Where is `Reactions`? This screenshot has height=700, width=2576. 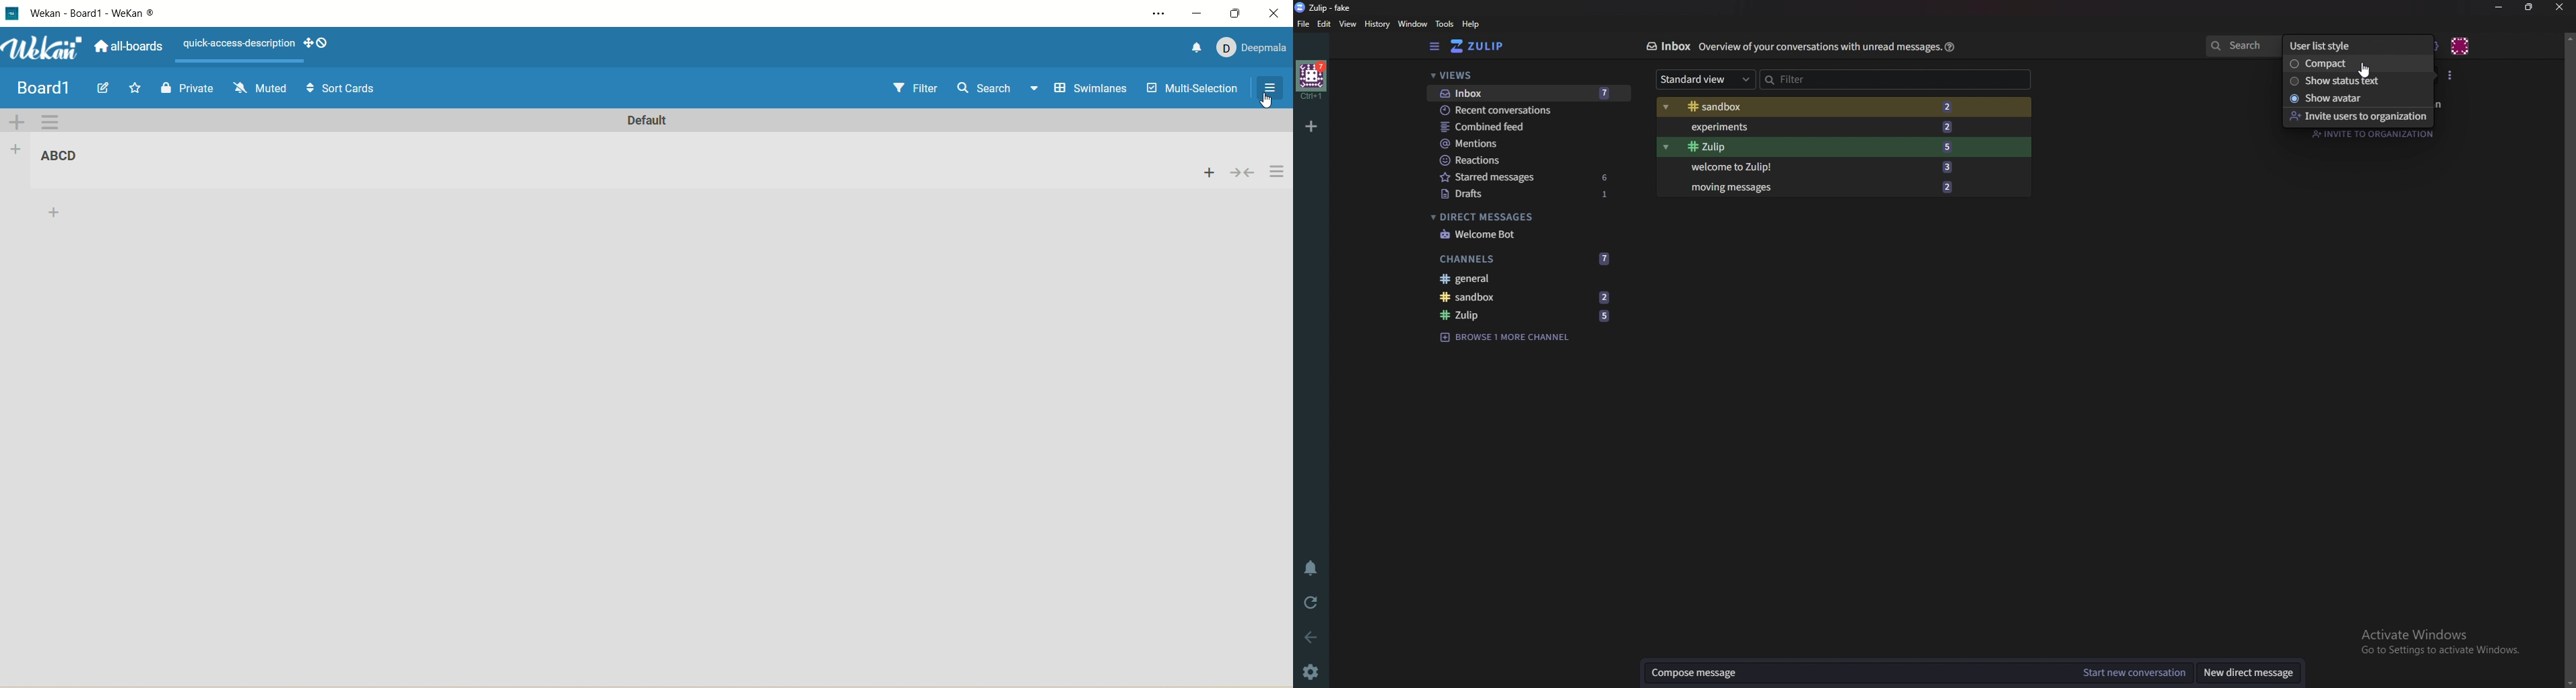 Reactions is located at coordinates (1526, 160).